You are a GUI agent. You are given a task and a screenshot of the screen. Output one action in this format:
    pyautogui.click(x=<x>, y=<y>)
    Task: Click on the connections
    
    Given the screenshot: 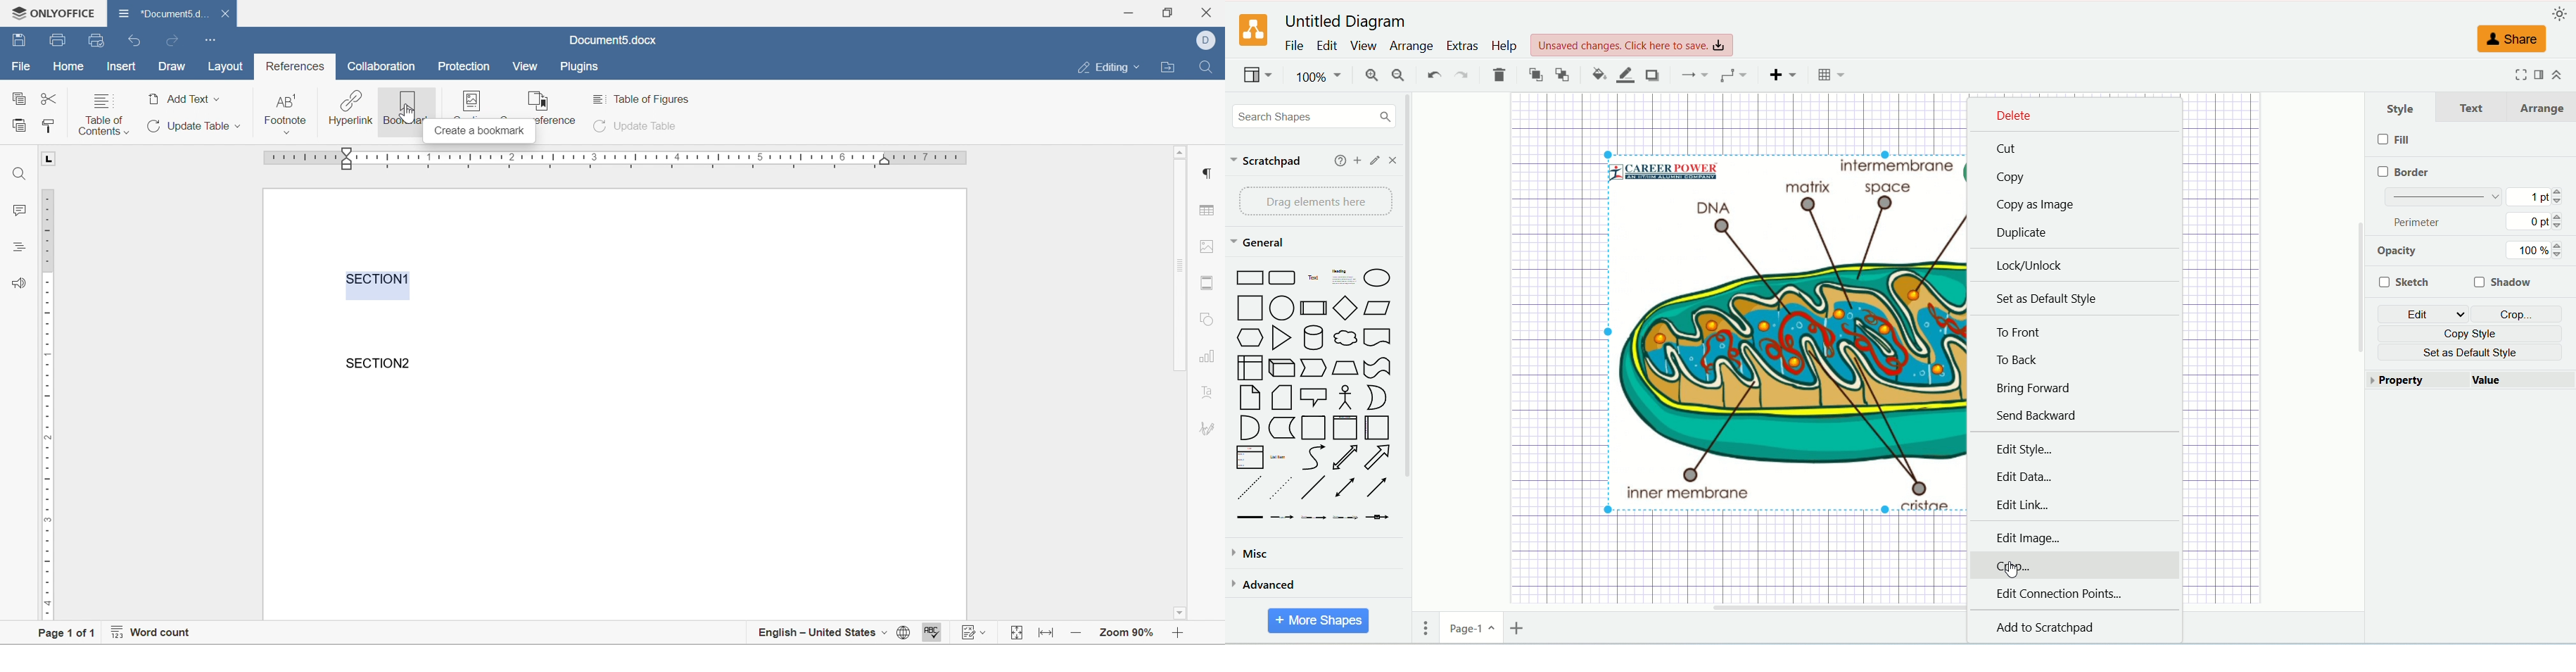 What is the action you would take?
    pyautogui.click(x=1694, y=75)
    